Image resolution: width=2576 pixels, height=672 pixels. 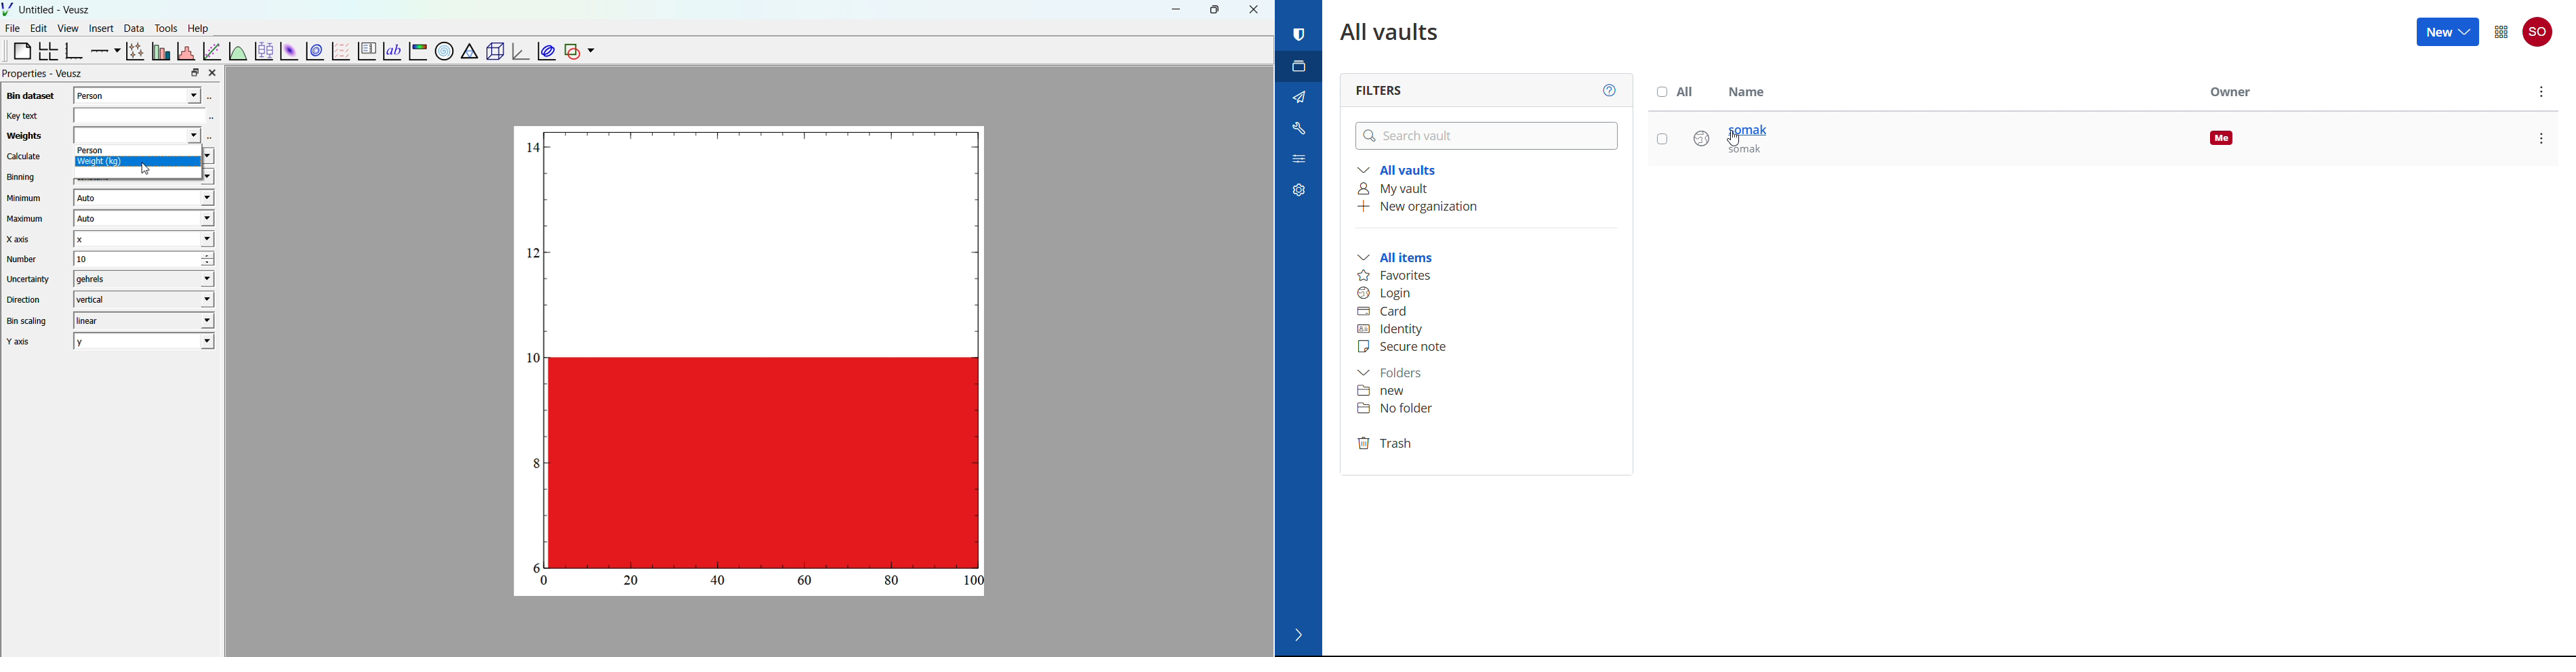 I want to click on filters, so click(x=1380, y=91).